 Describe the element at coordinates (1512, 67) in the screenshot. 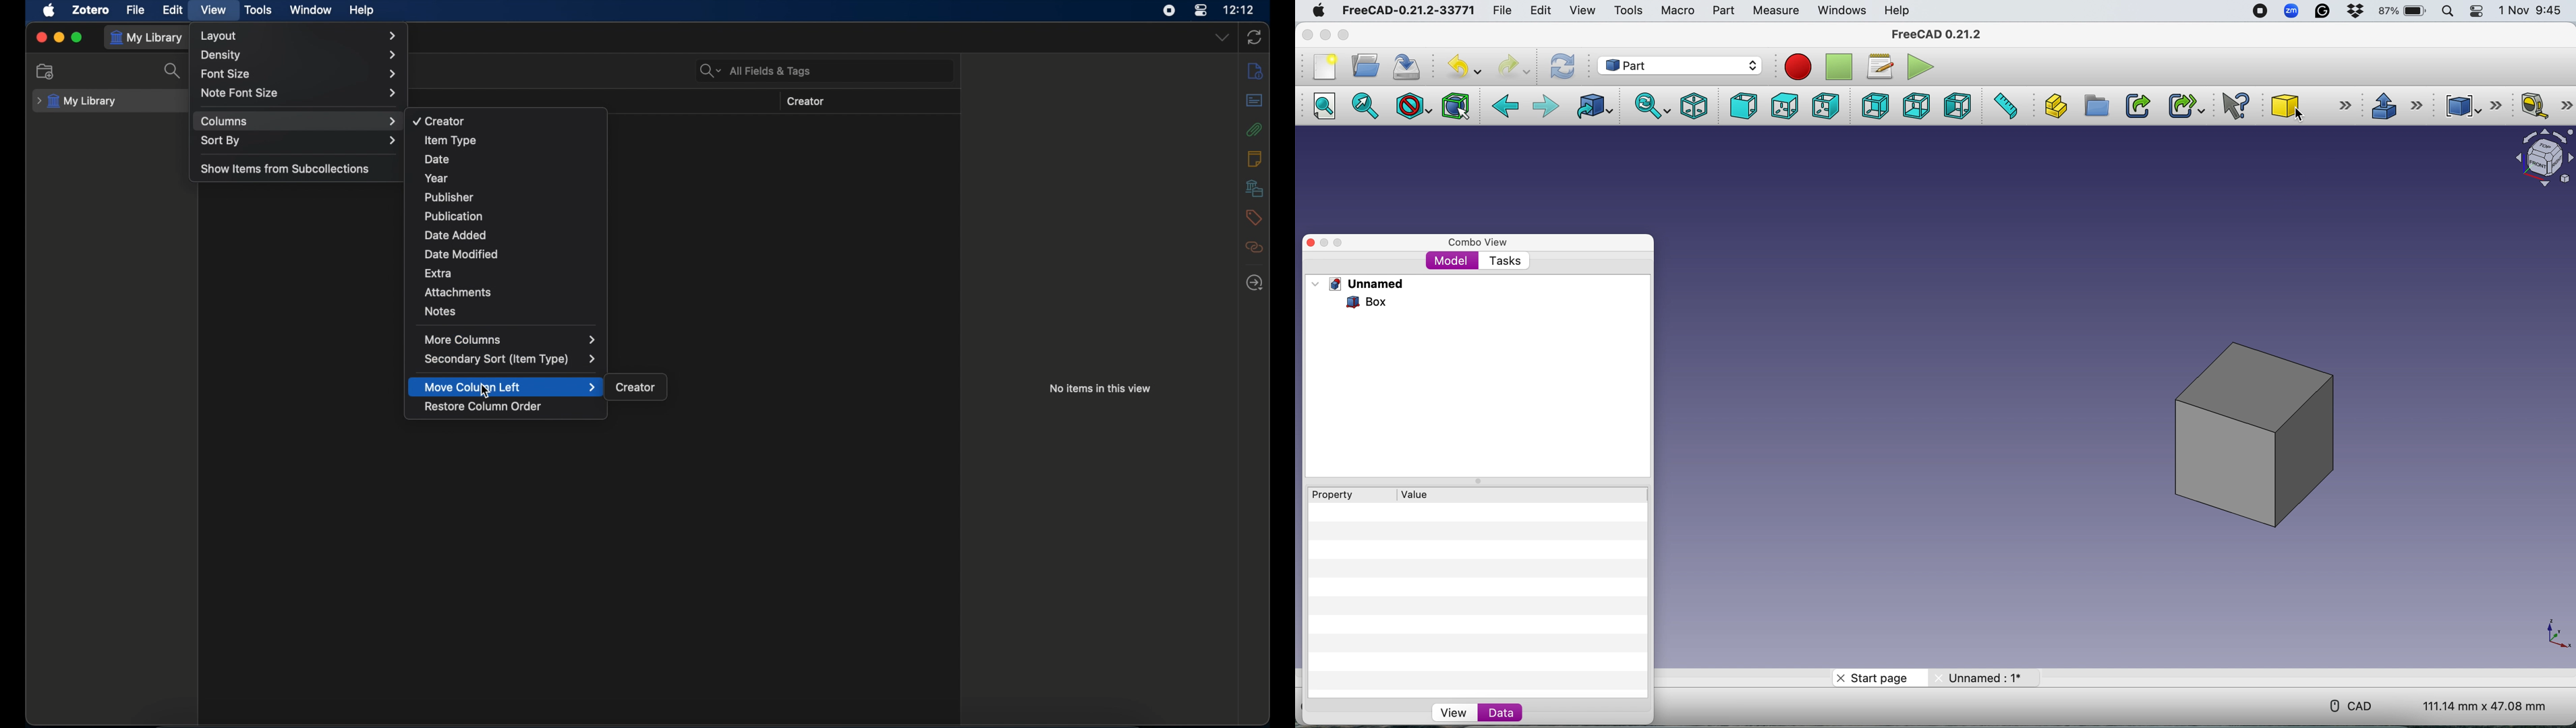

I see `Redo` at that location.